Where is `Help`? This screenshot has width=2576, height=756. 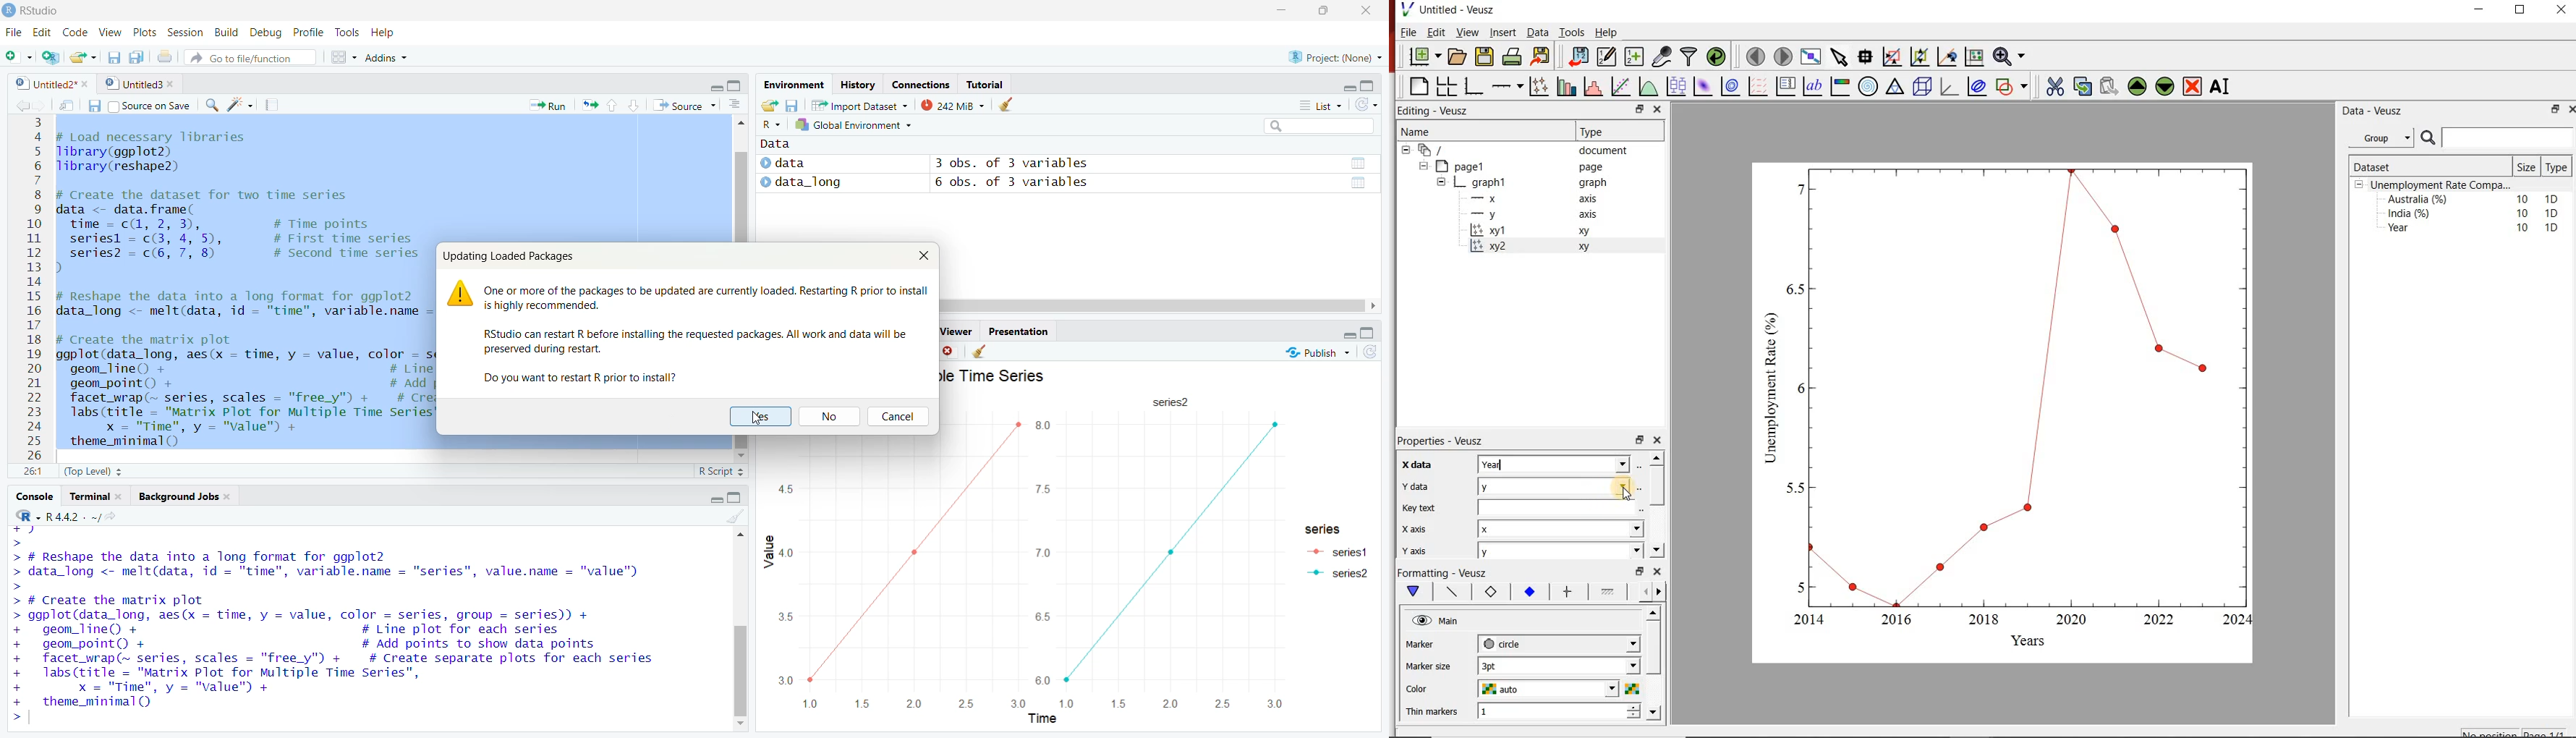 Help is located at coordinates (382, 32).